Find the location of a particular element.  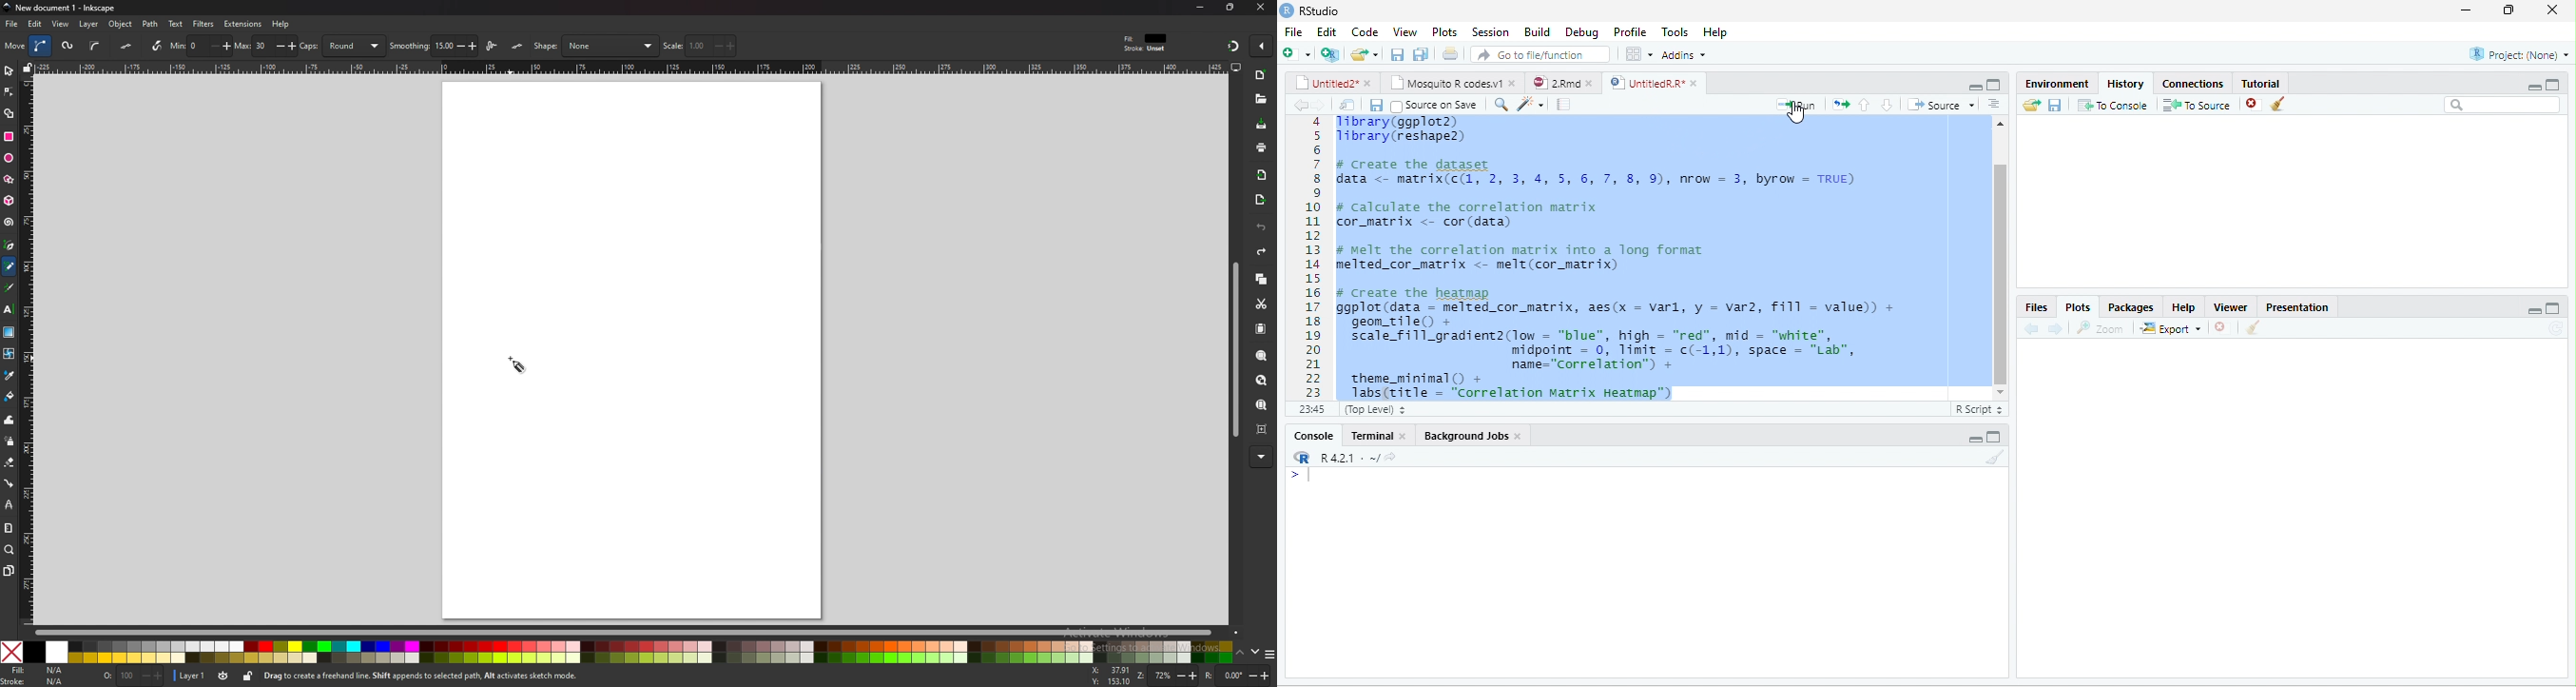

aximize  is located at coordinates (2559, 82).